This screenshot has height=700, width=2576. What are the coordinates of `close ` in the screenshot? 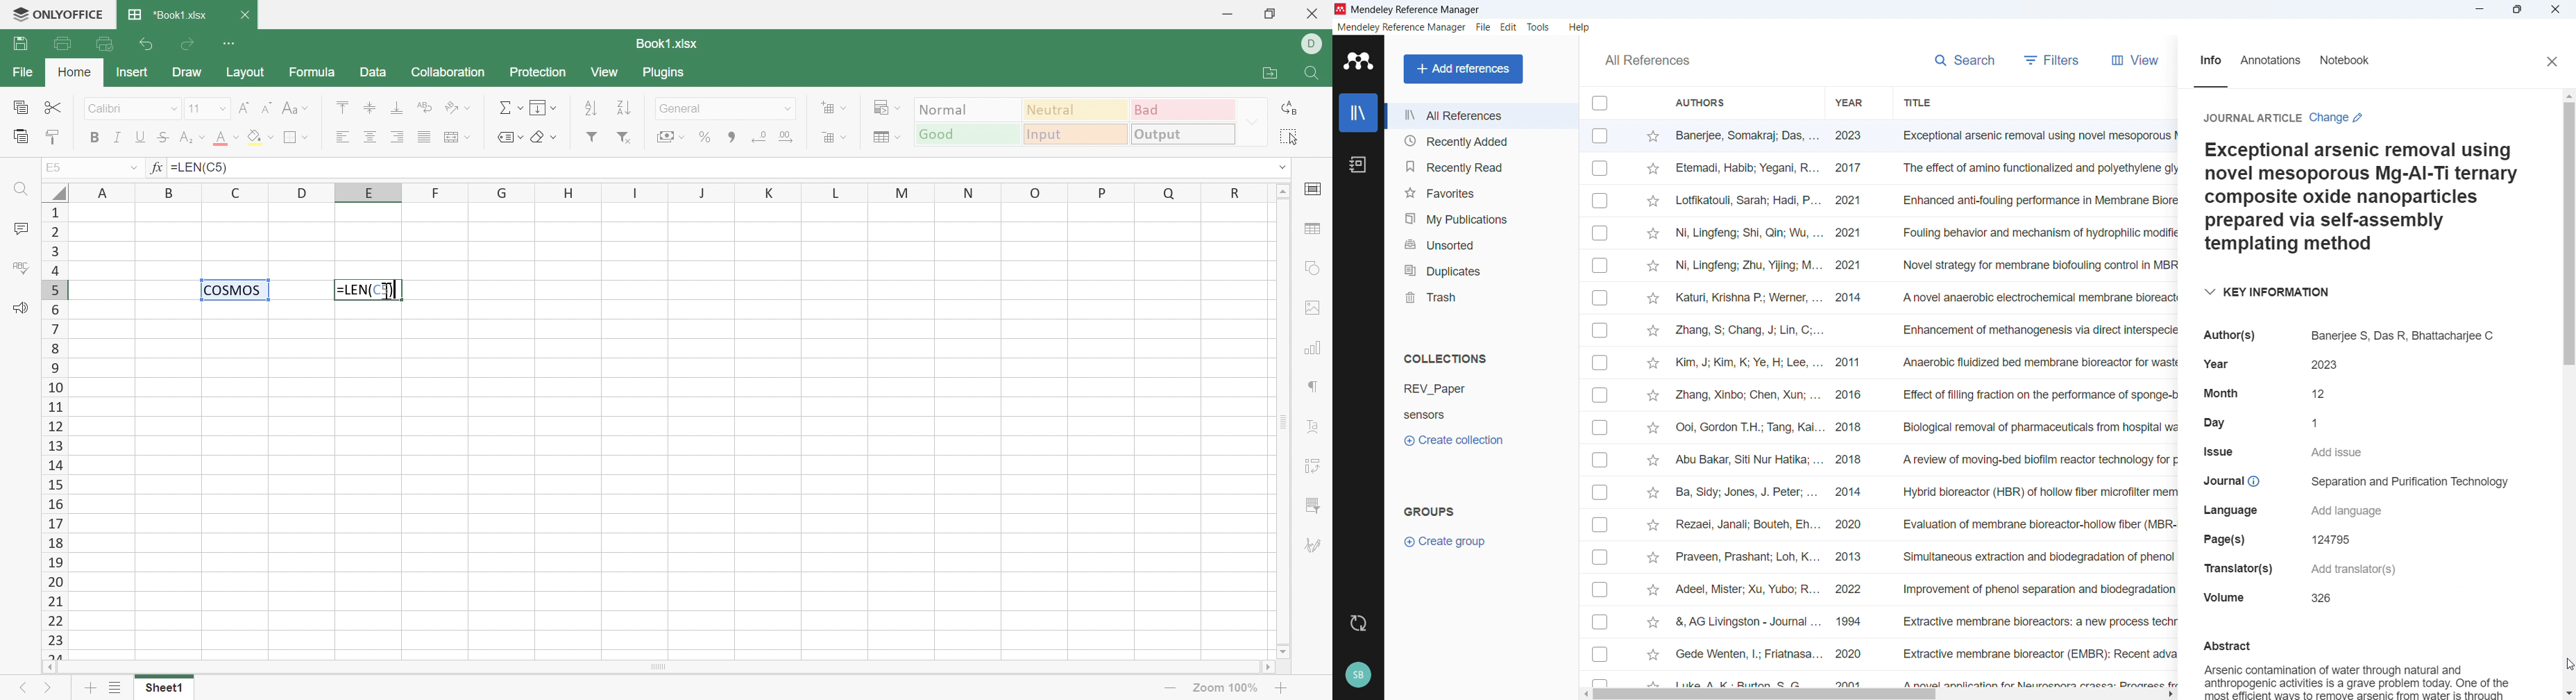 It's located at (2554, 9).